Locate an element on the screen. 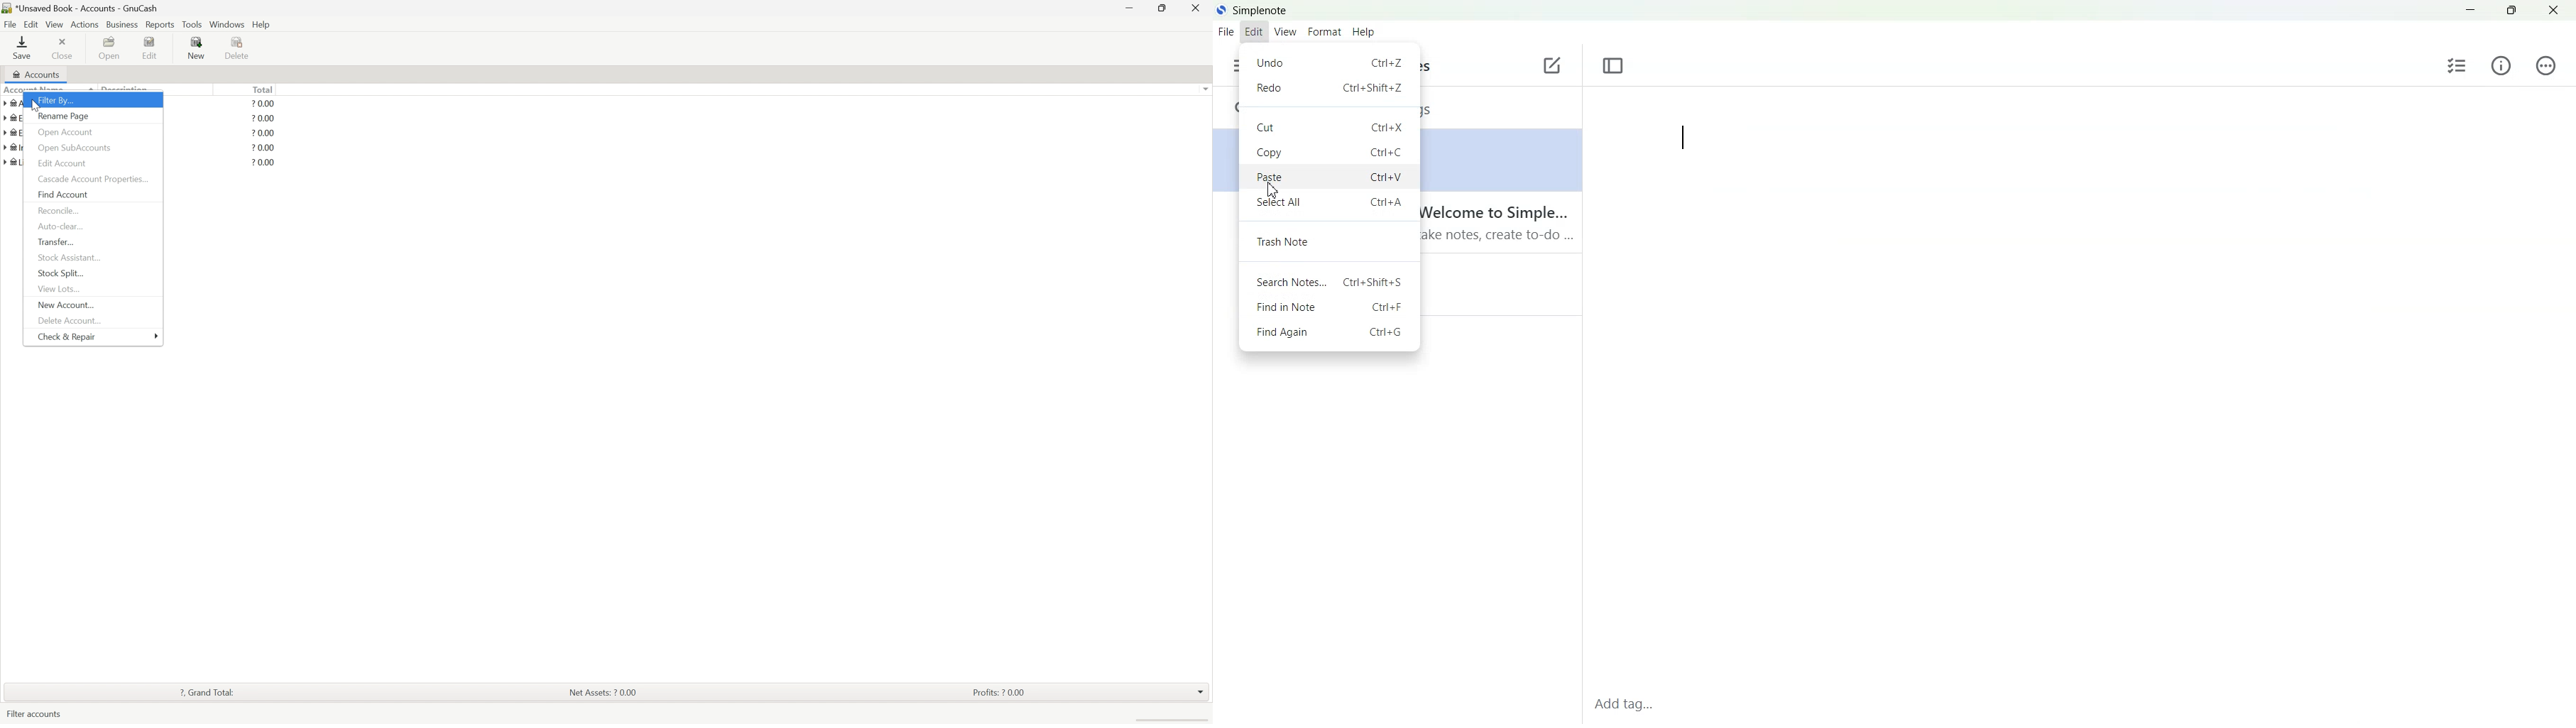 The height and width of the screenshot is (728, 2576). Edit is located at coordinates (30, 23).